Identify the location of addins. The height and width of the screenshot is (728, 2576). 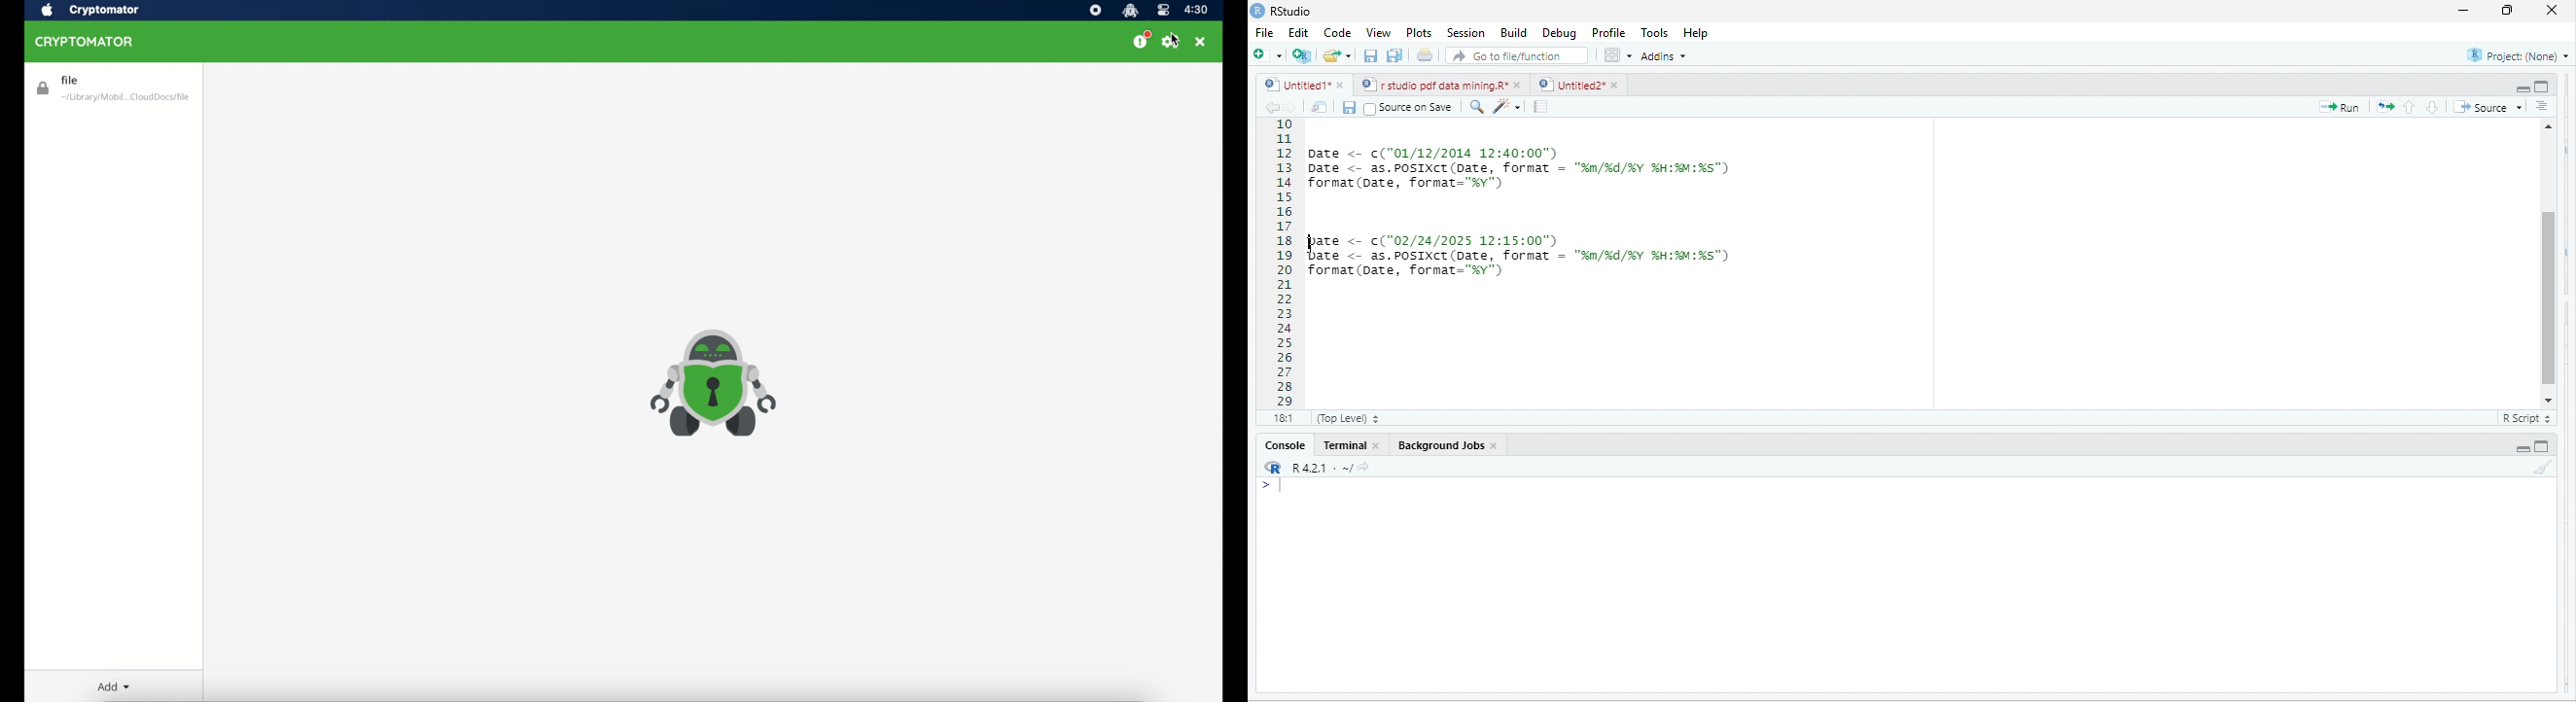
(1663, 56).